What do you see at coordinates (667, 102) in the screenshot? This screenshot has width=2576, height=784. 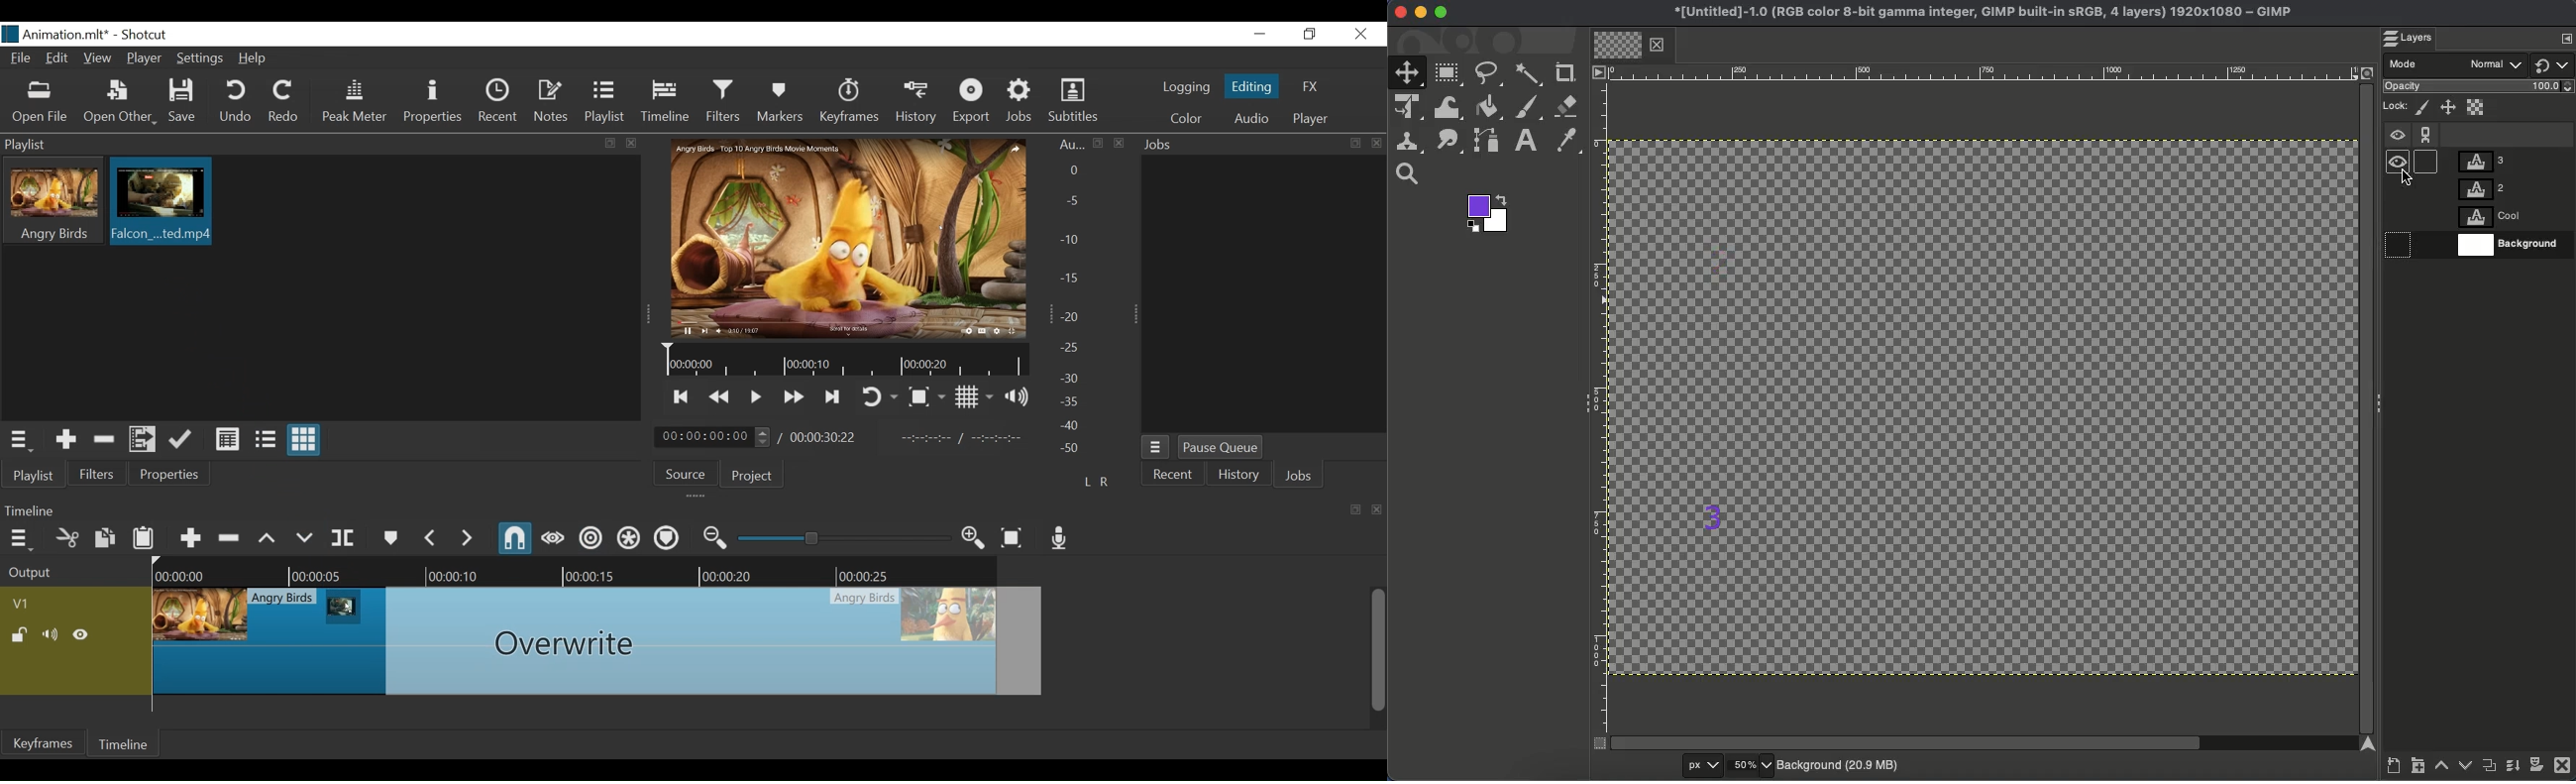 I see `Timeline` at bounding box center [667, 102].